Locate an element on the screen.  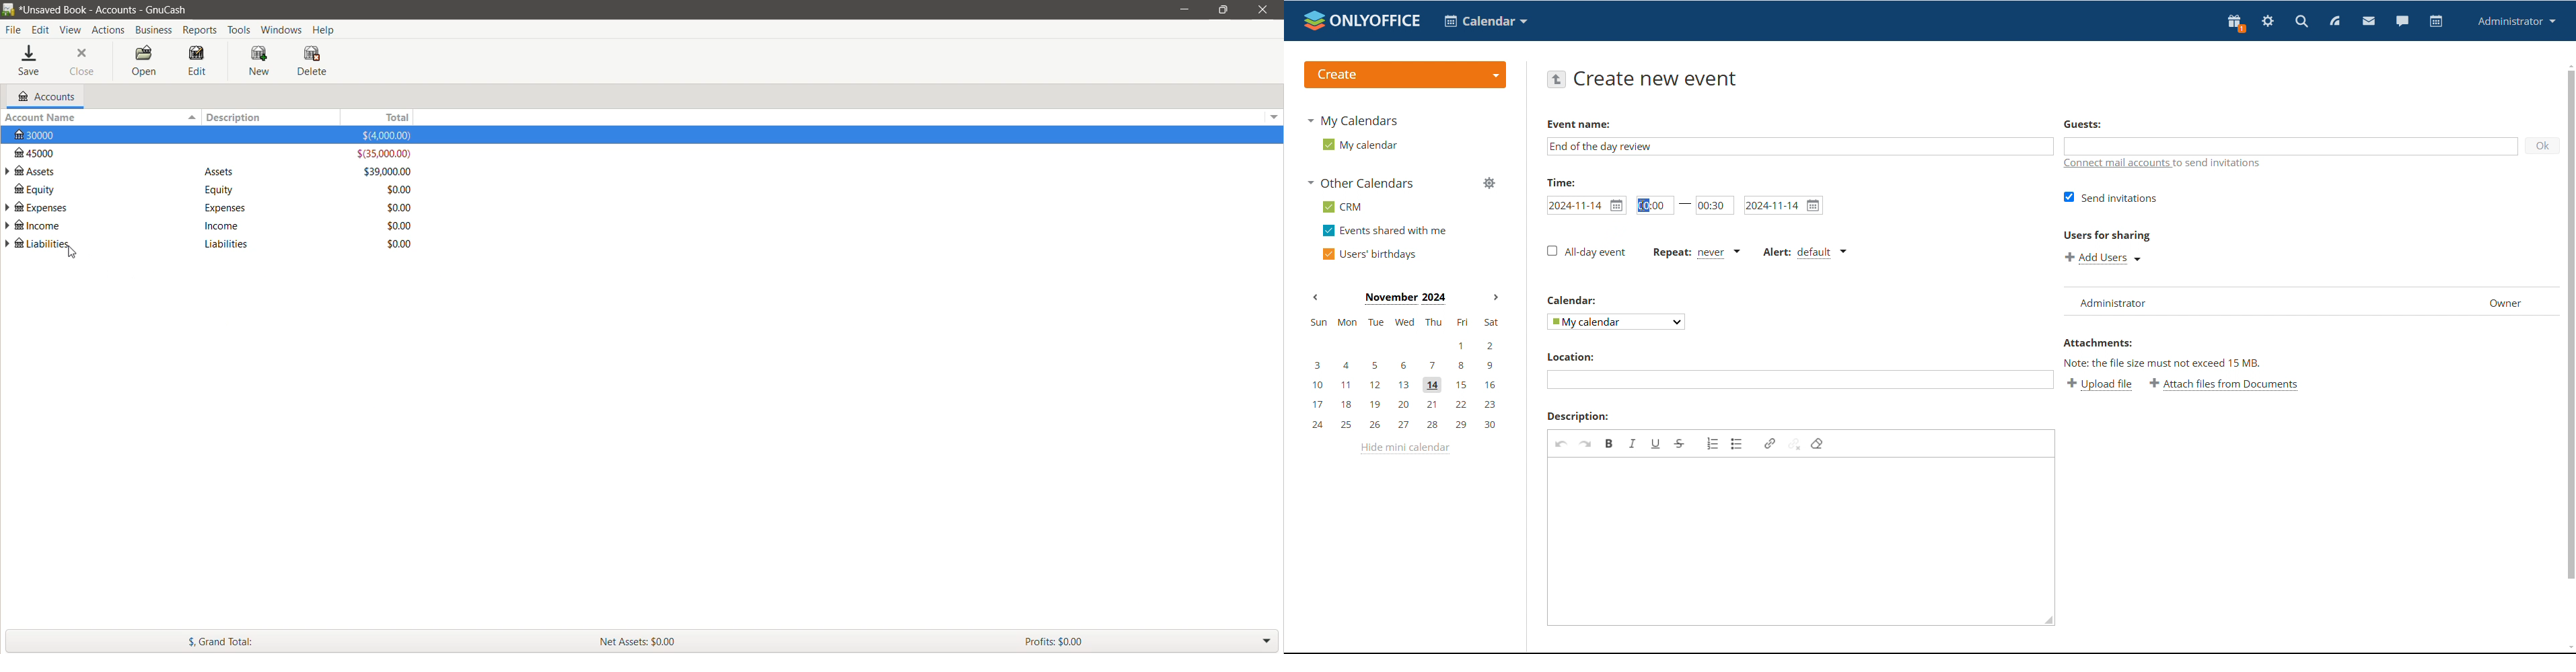
Tools is located at coordinates (239, 30).